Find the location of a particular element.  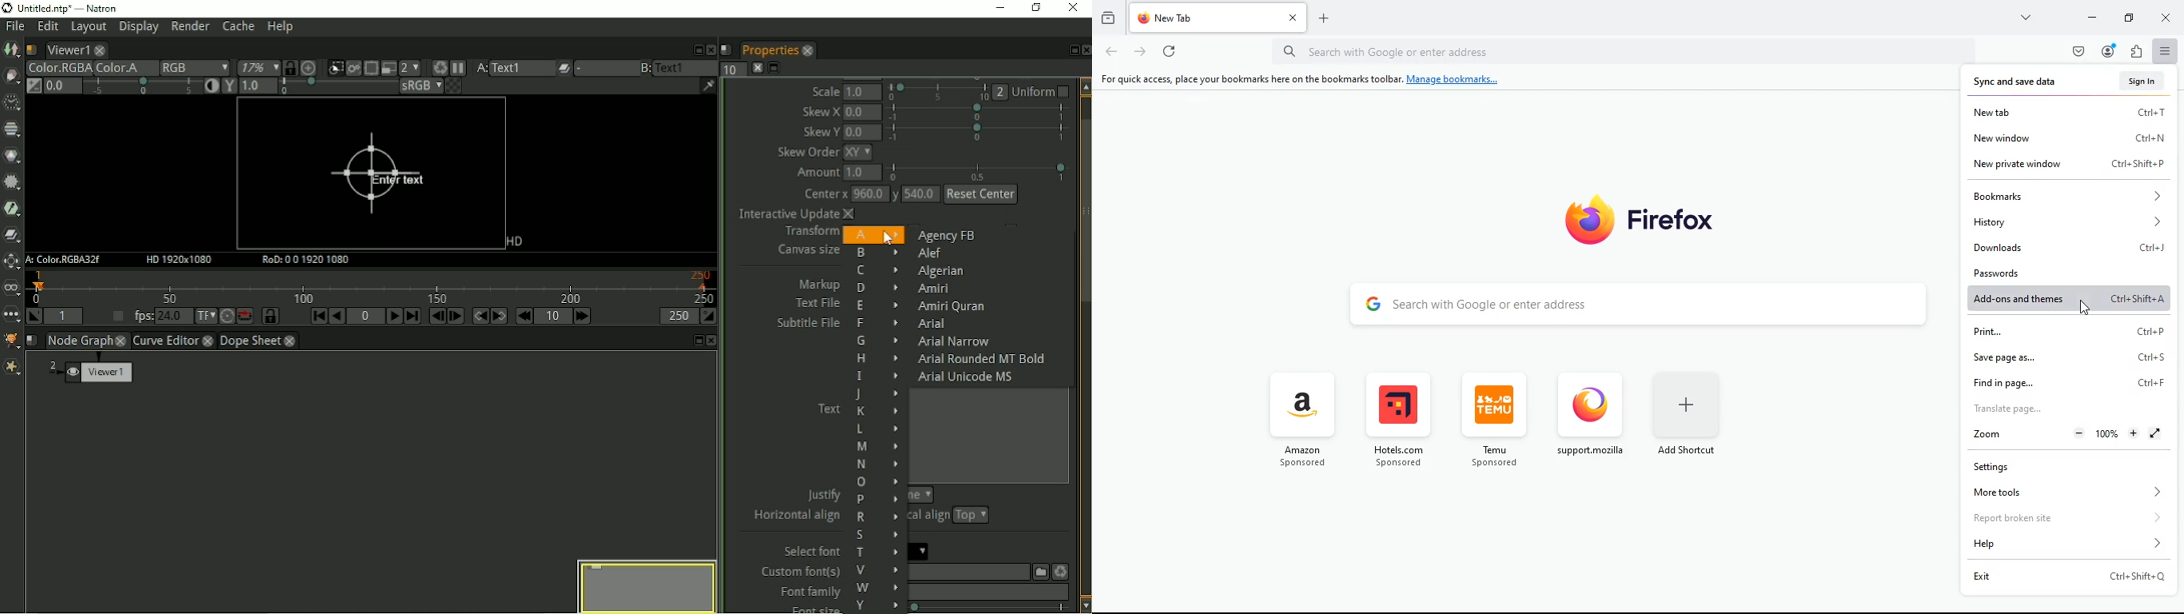

sync and save data is located at coordinates (2023, 83).